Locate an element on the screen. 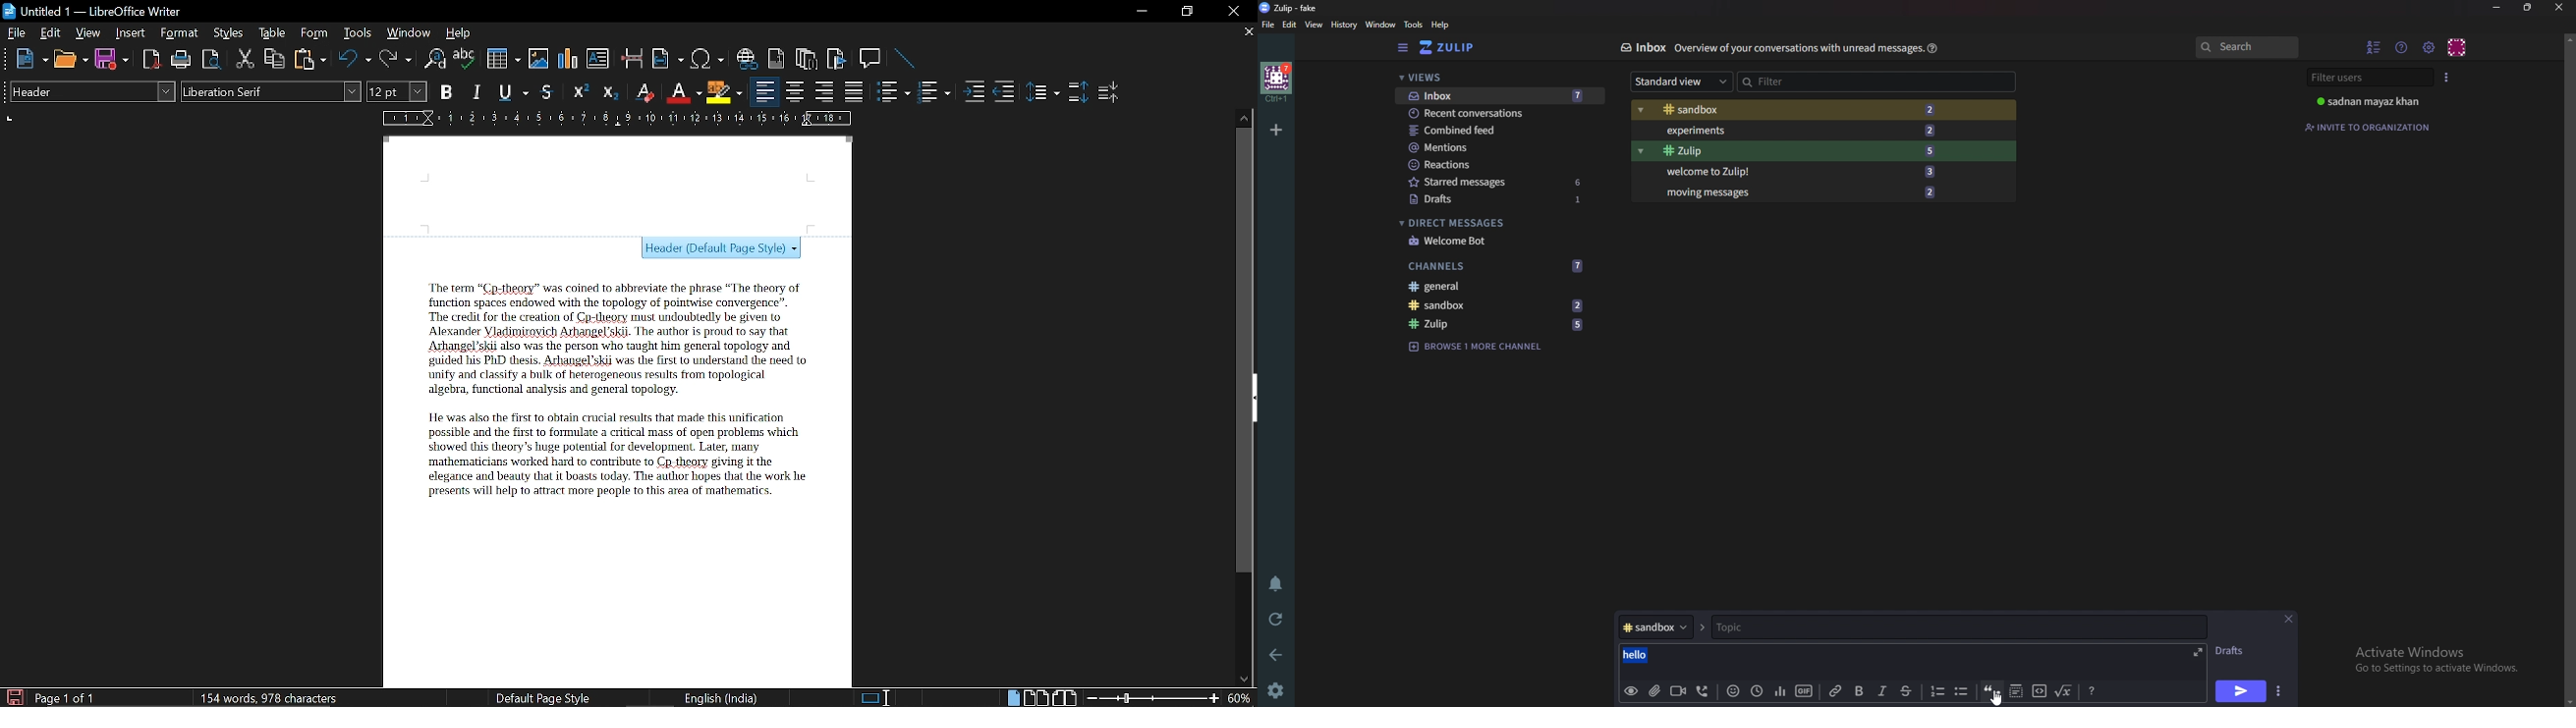 Image resolution: width=2576 pixels, height=728 pixels. Form is located at coordinates (315, 33).